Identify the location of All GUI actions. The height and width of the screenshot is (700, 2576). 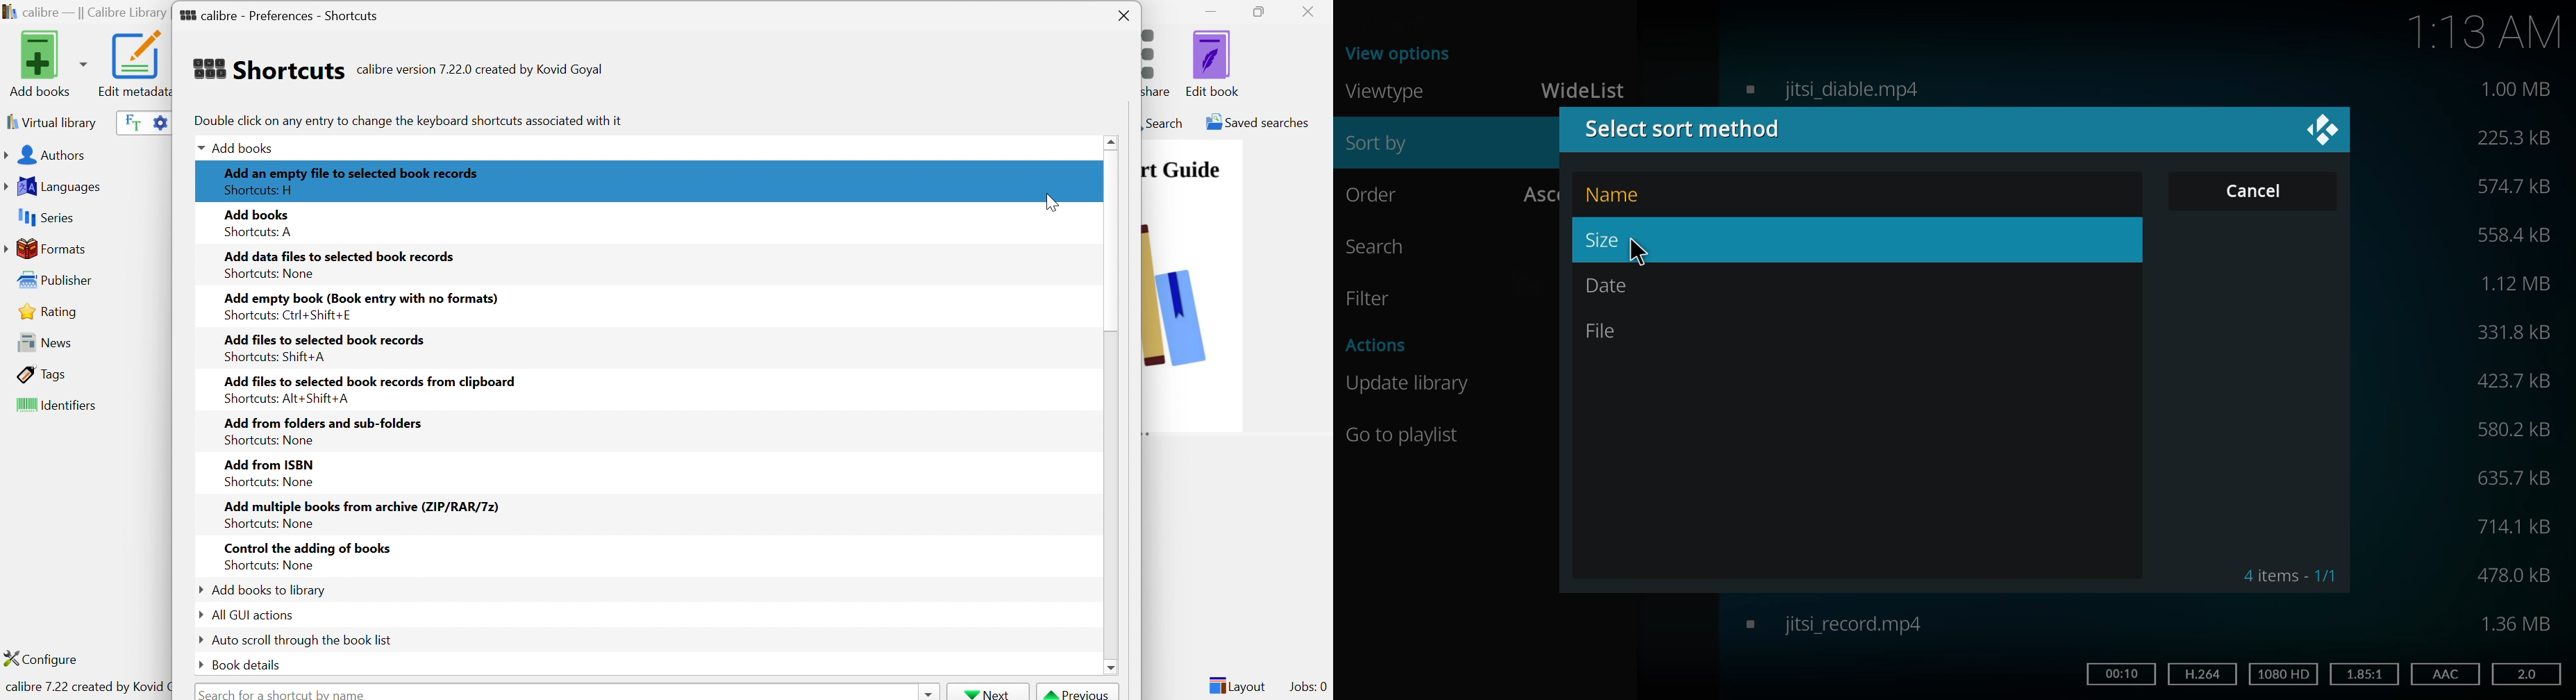
(253, 615).